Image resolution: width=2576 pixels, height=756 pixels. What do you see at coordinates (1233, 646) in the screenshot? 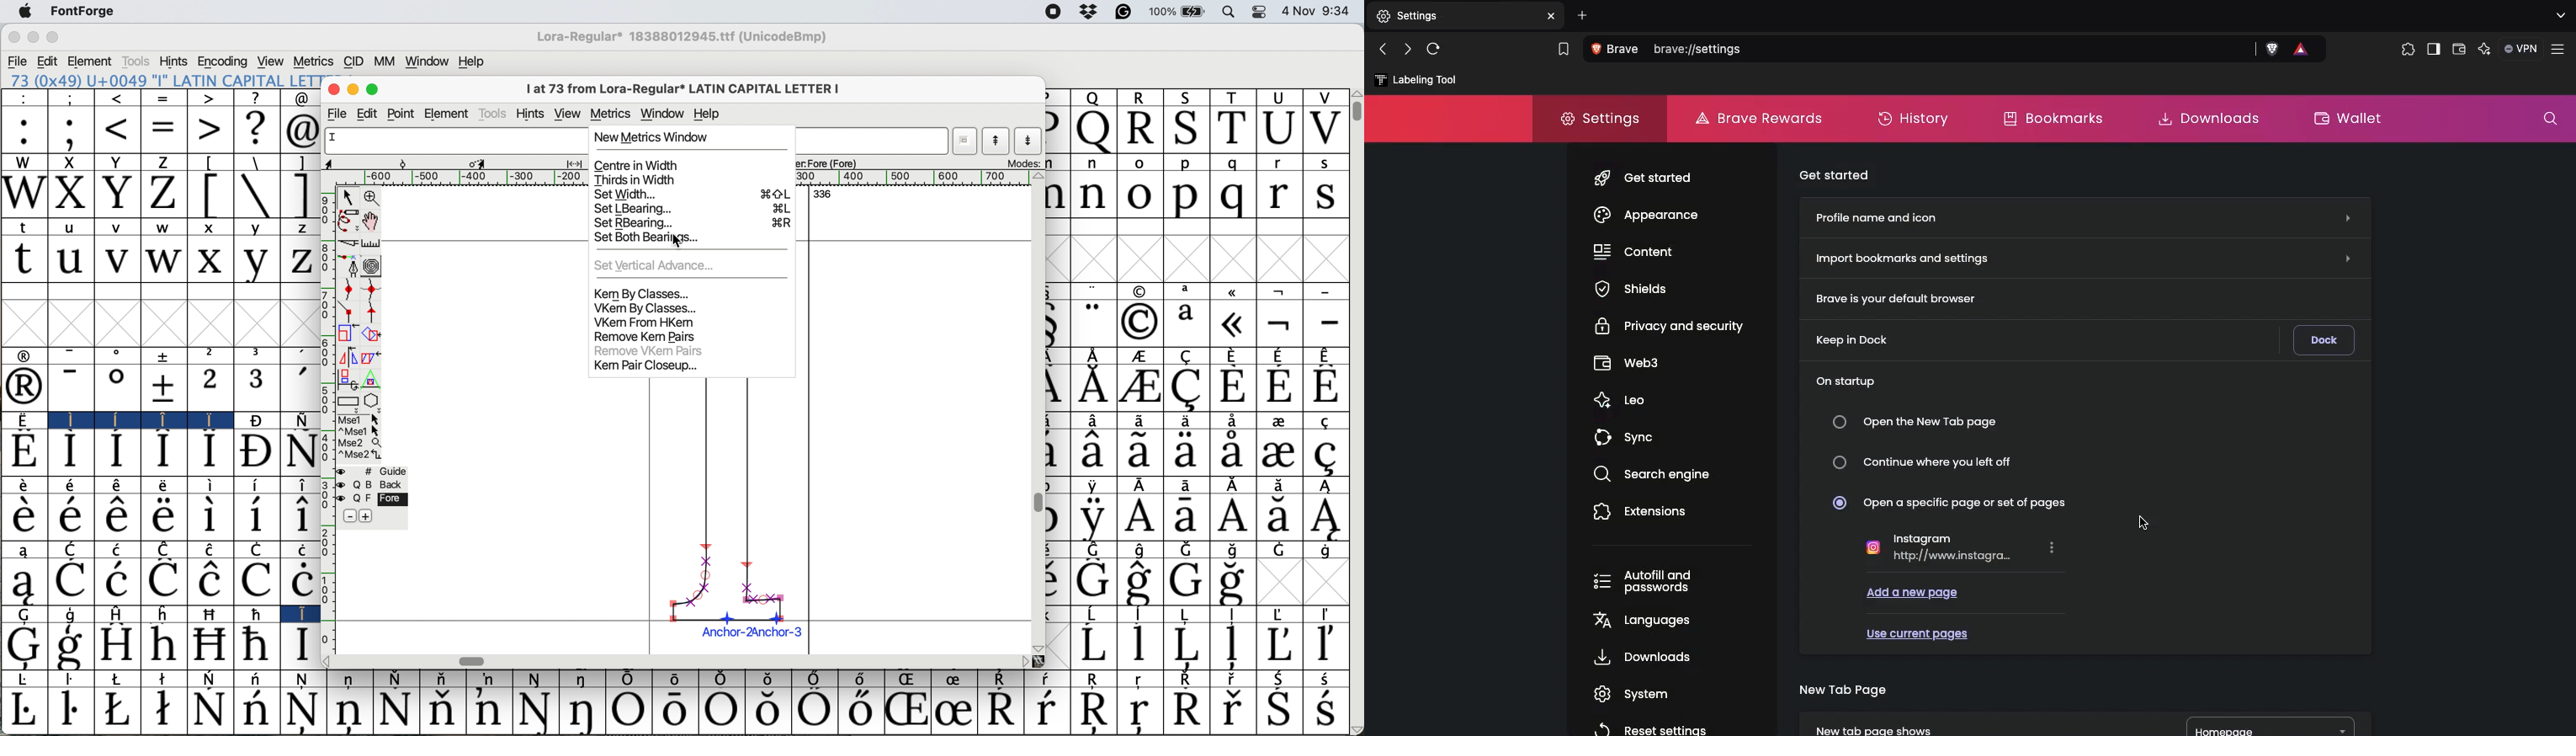
I see `Symbol` at bounding box center [1233, 646].